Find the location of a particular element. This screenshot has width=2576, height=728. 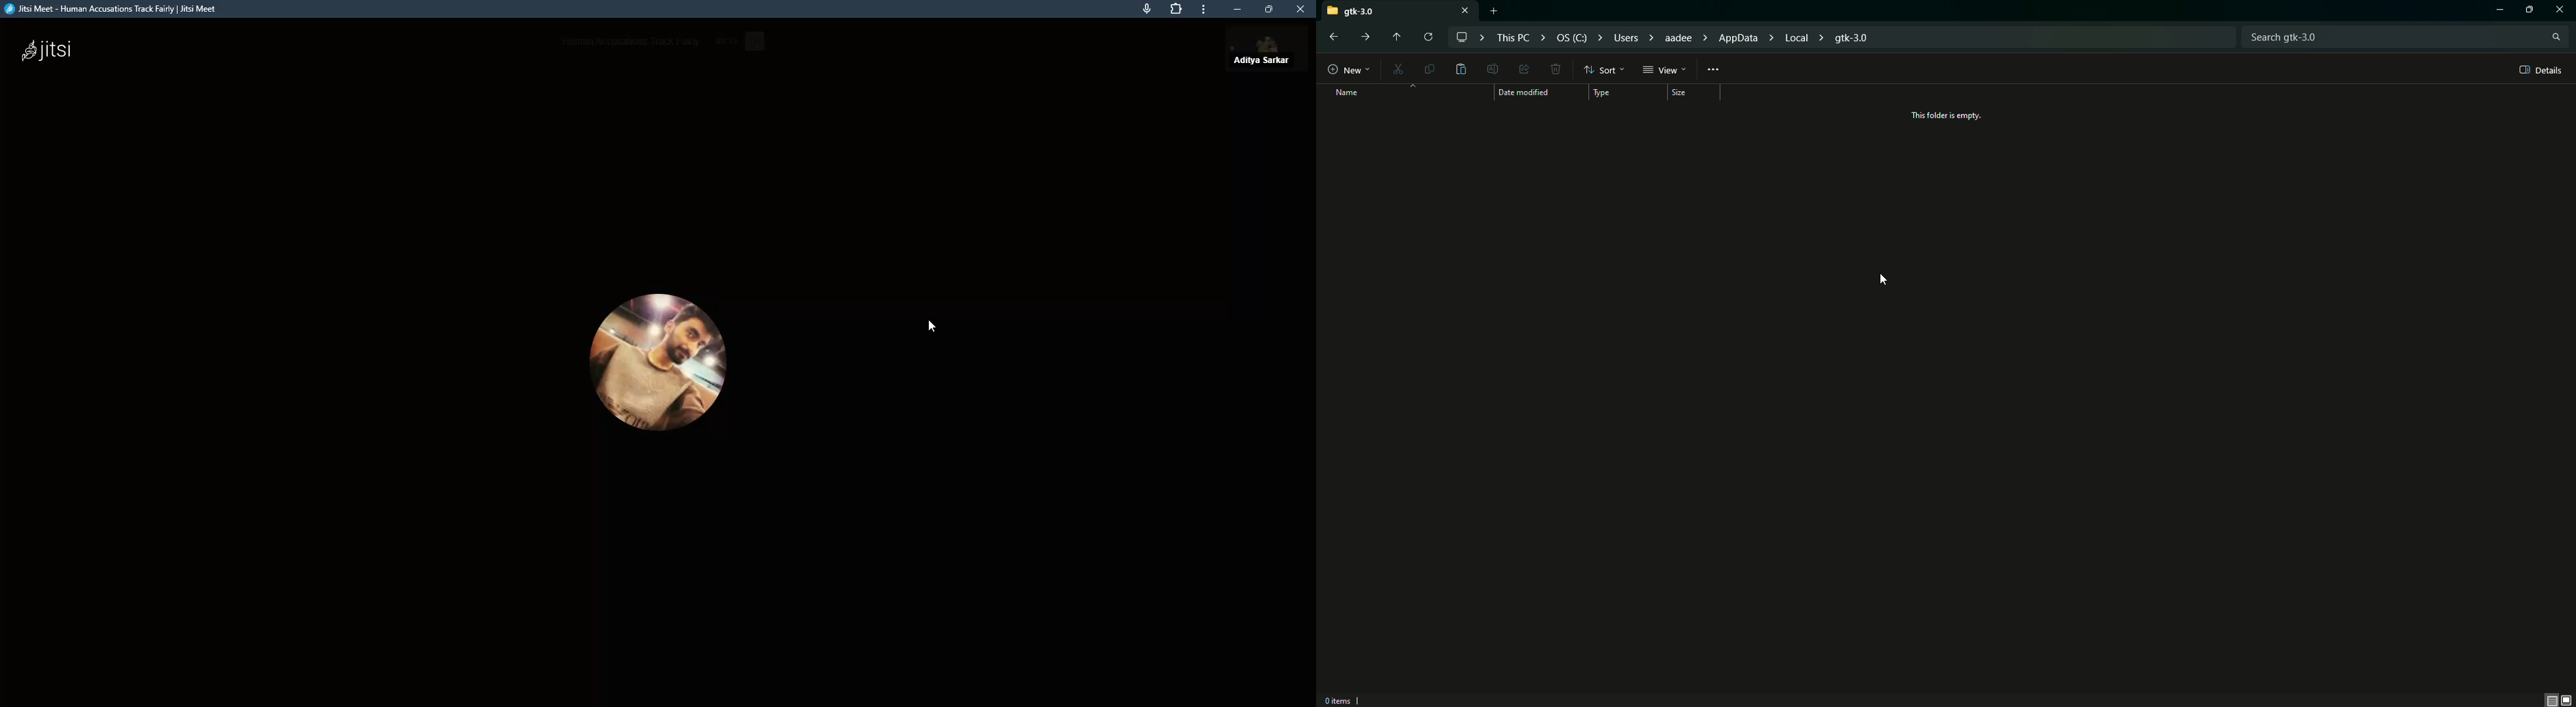

This folder is empty is located at coordinates (1953, 115).